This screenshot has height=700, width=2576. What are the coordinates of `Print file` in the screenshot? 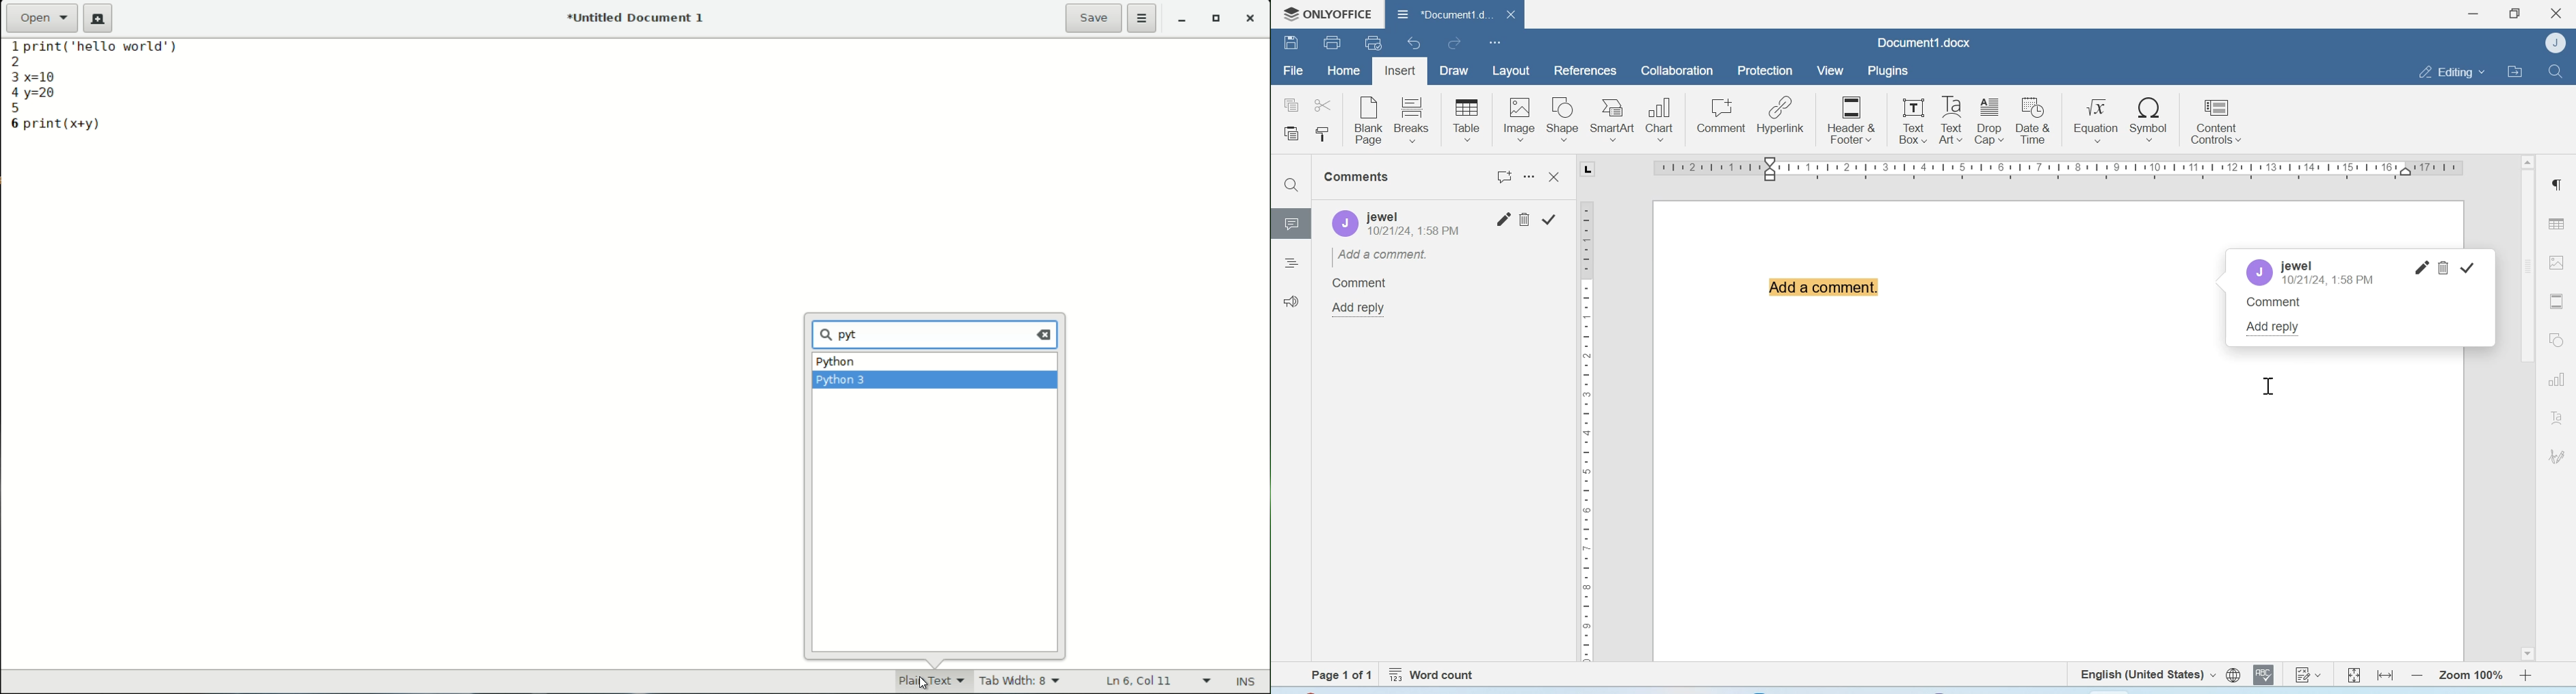 It's located at (1334, 42).